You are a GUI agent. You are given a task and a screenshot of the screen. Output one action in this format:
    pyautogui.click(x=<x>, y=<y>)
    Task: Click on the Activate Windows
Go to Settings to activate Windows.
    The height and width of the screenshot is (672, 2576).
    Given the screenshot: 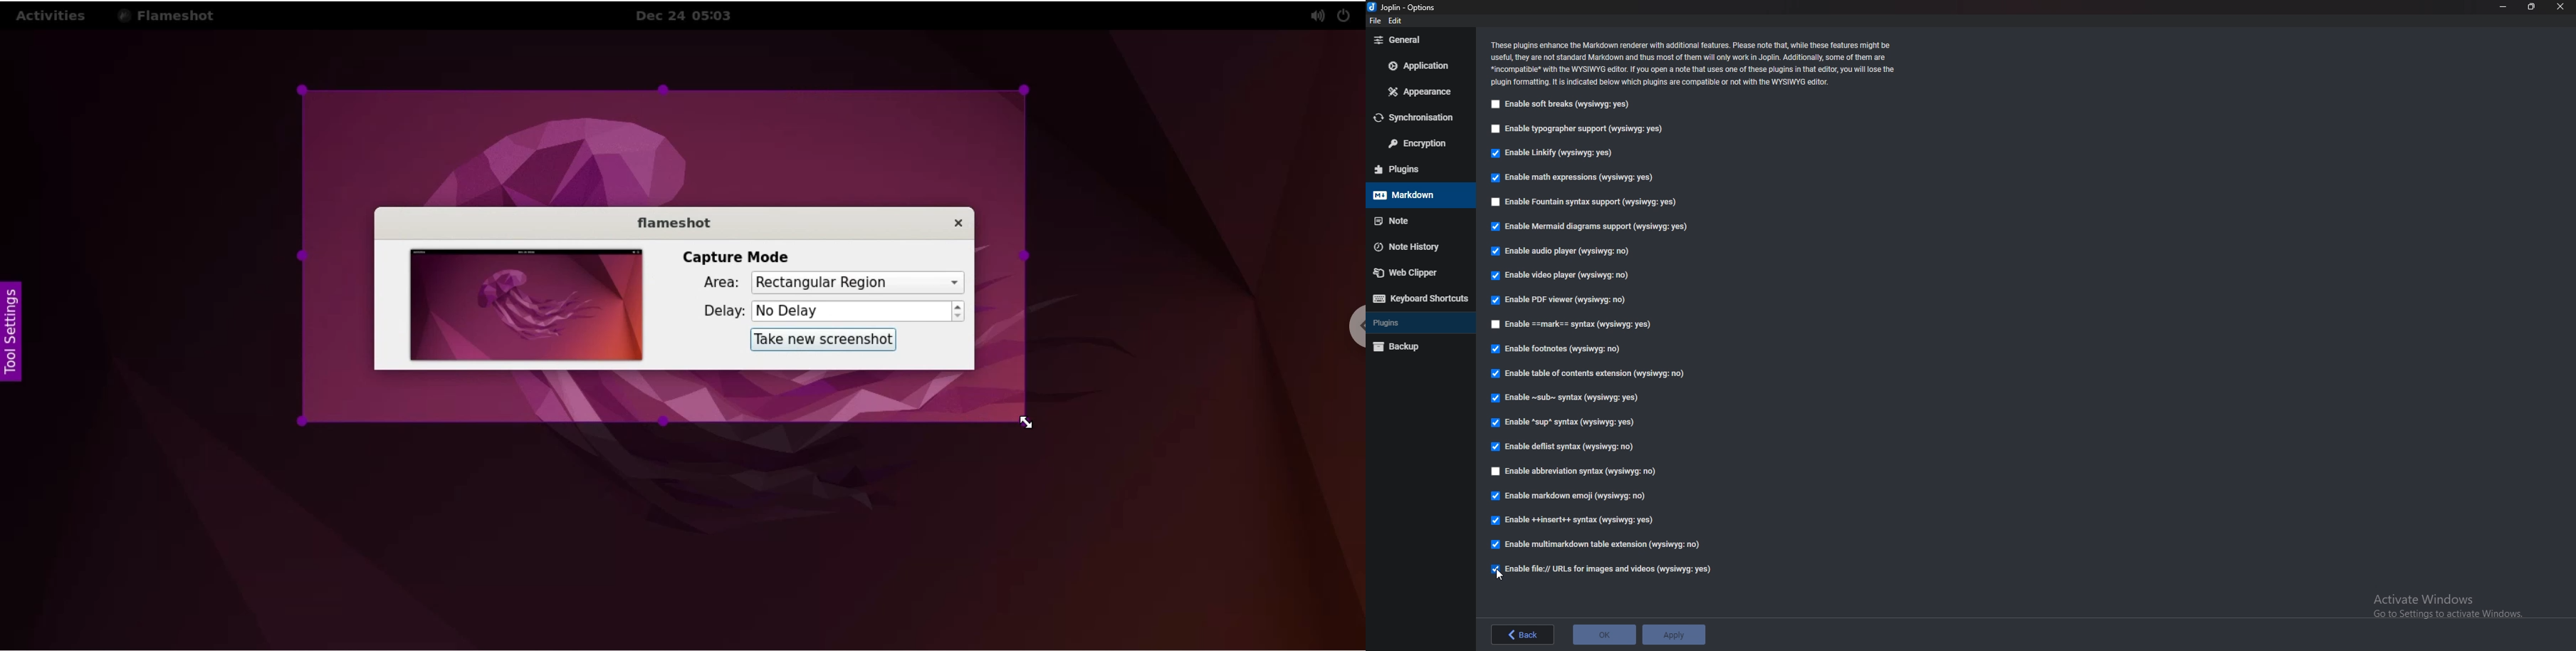 What is the action you would take?
    pyautogui.click(x=2443, y=602)
    